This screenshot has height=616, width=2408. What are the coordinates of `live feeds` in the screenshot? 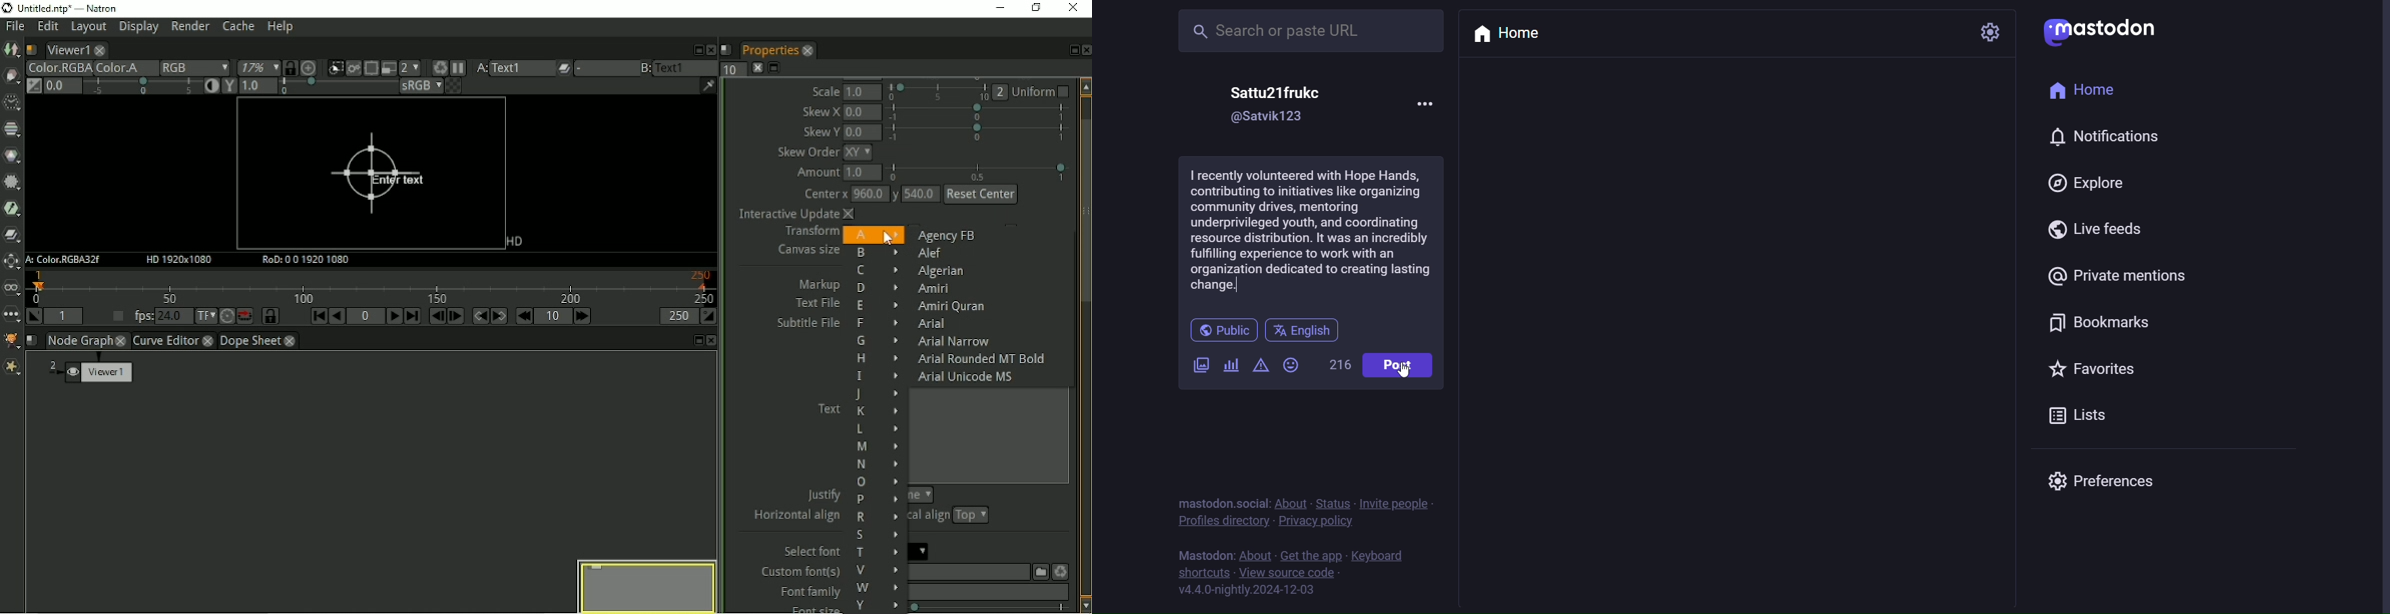 It's located at (2091, 232).